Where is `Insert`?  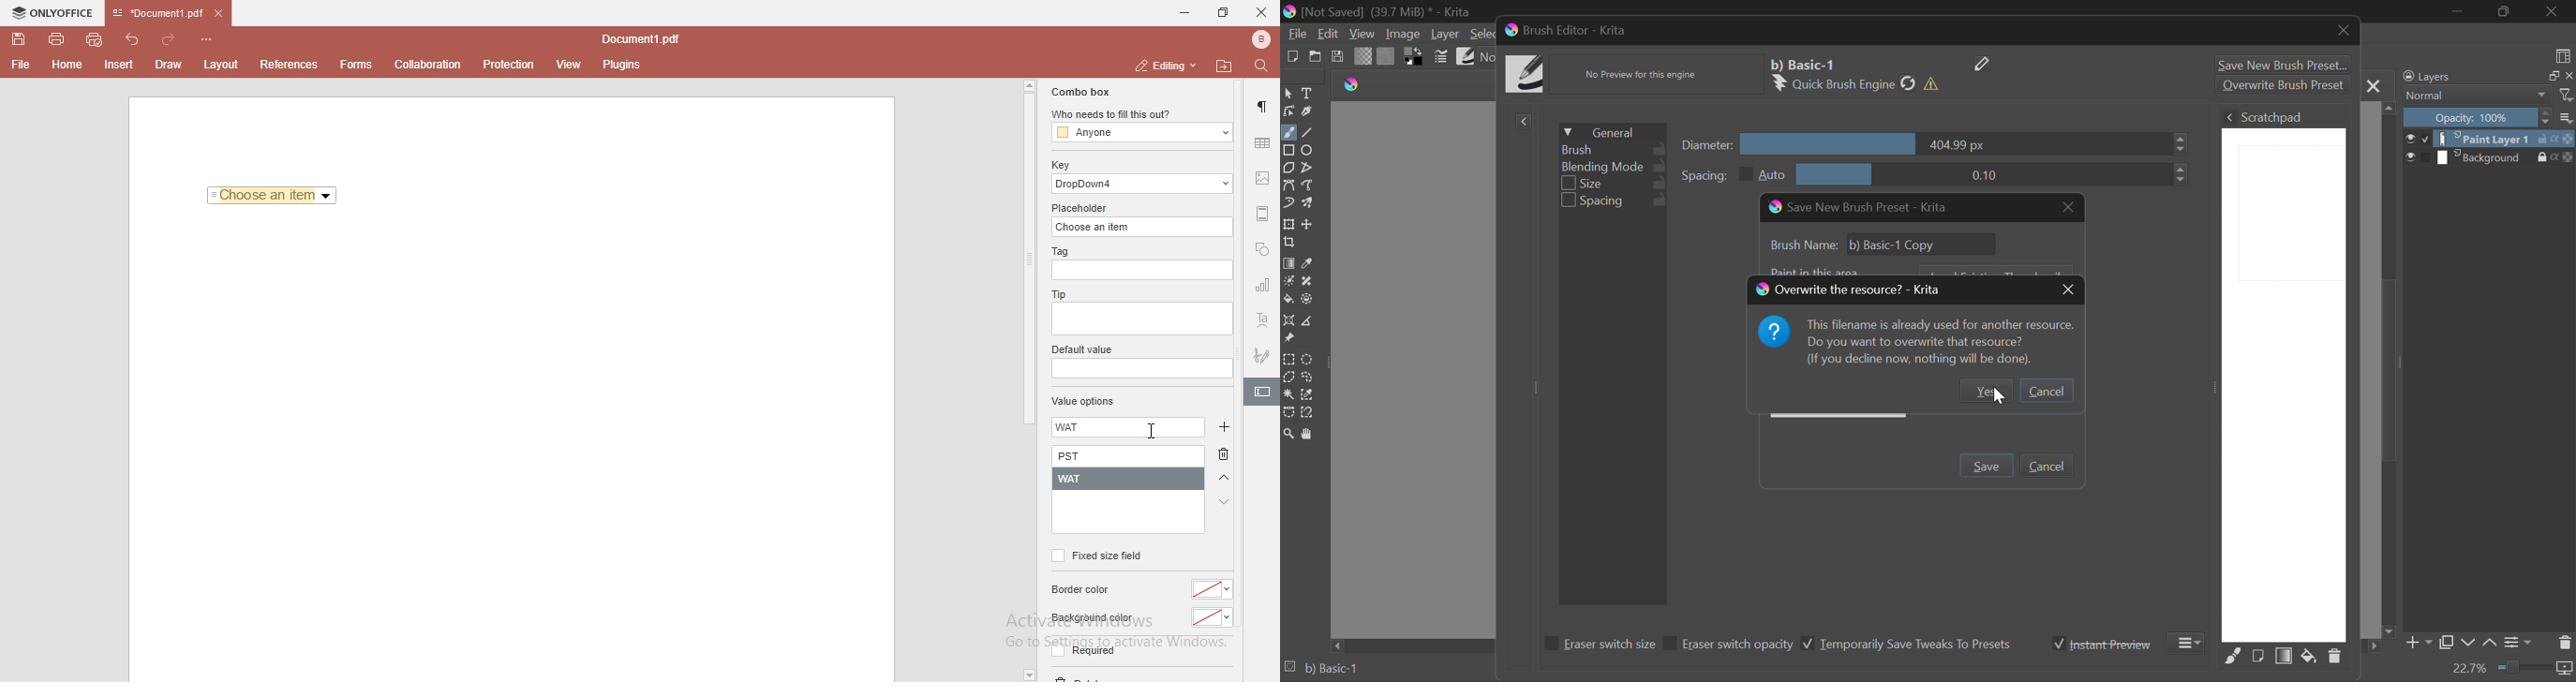 Insert is located at coordinates (119, 66).